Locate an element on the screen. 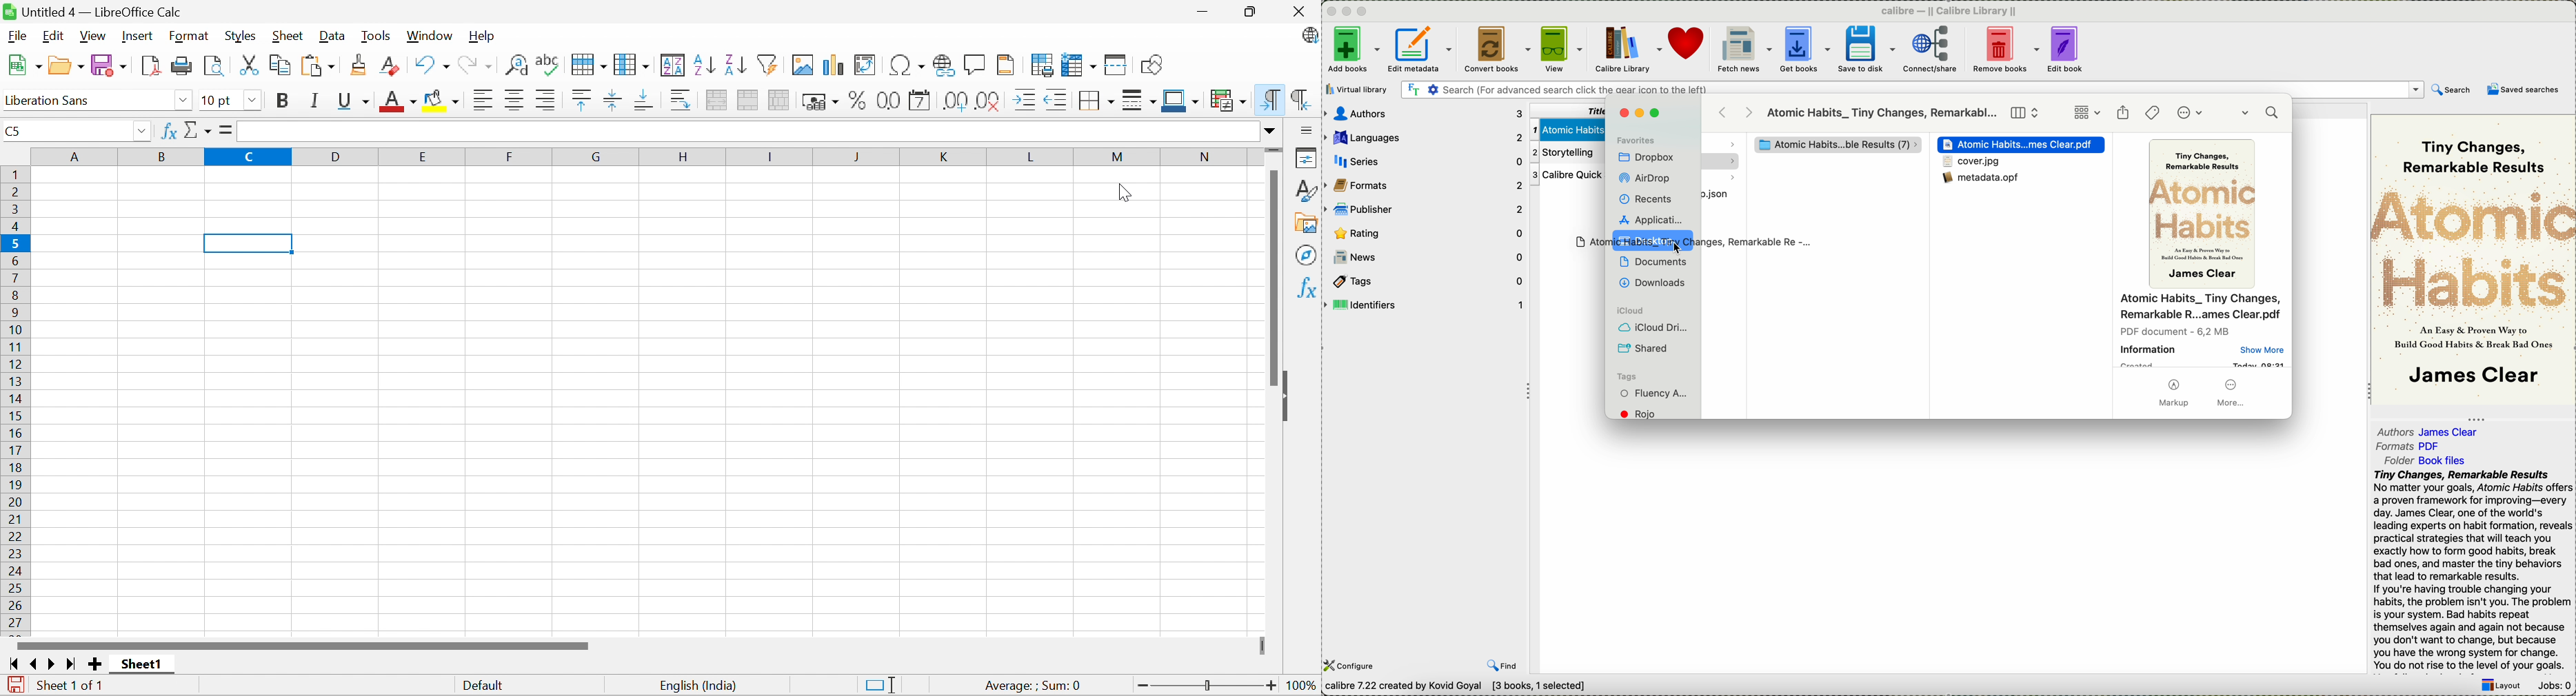 This screenshot has width=2576, height=700. Atomic Habbits is located at coordinates (2023, 145).